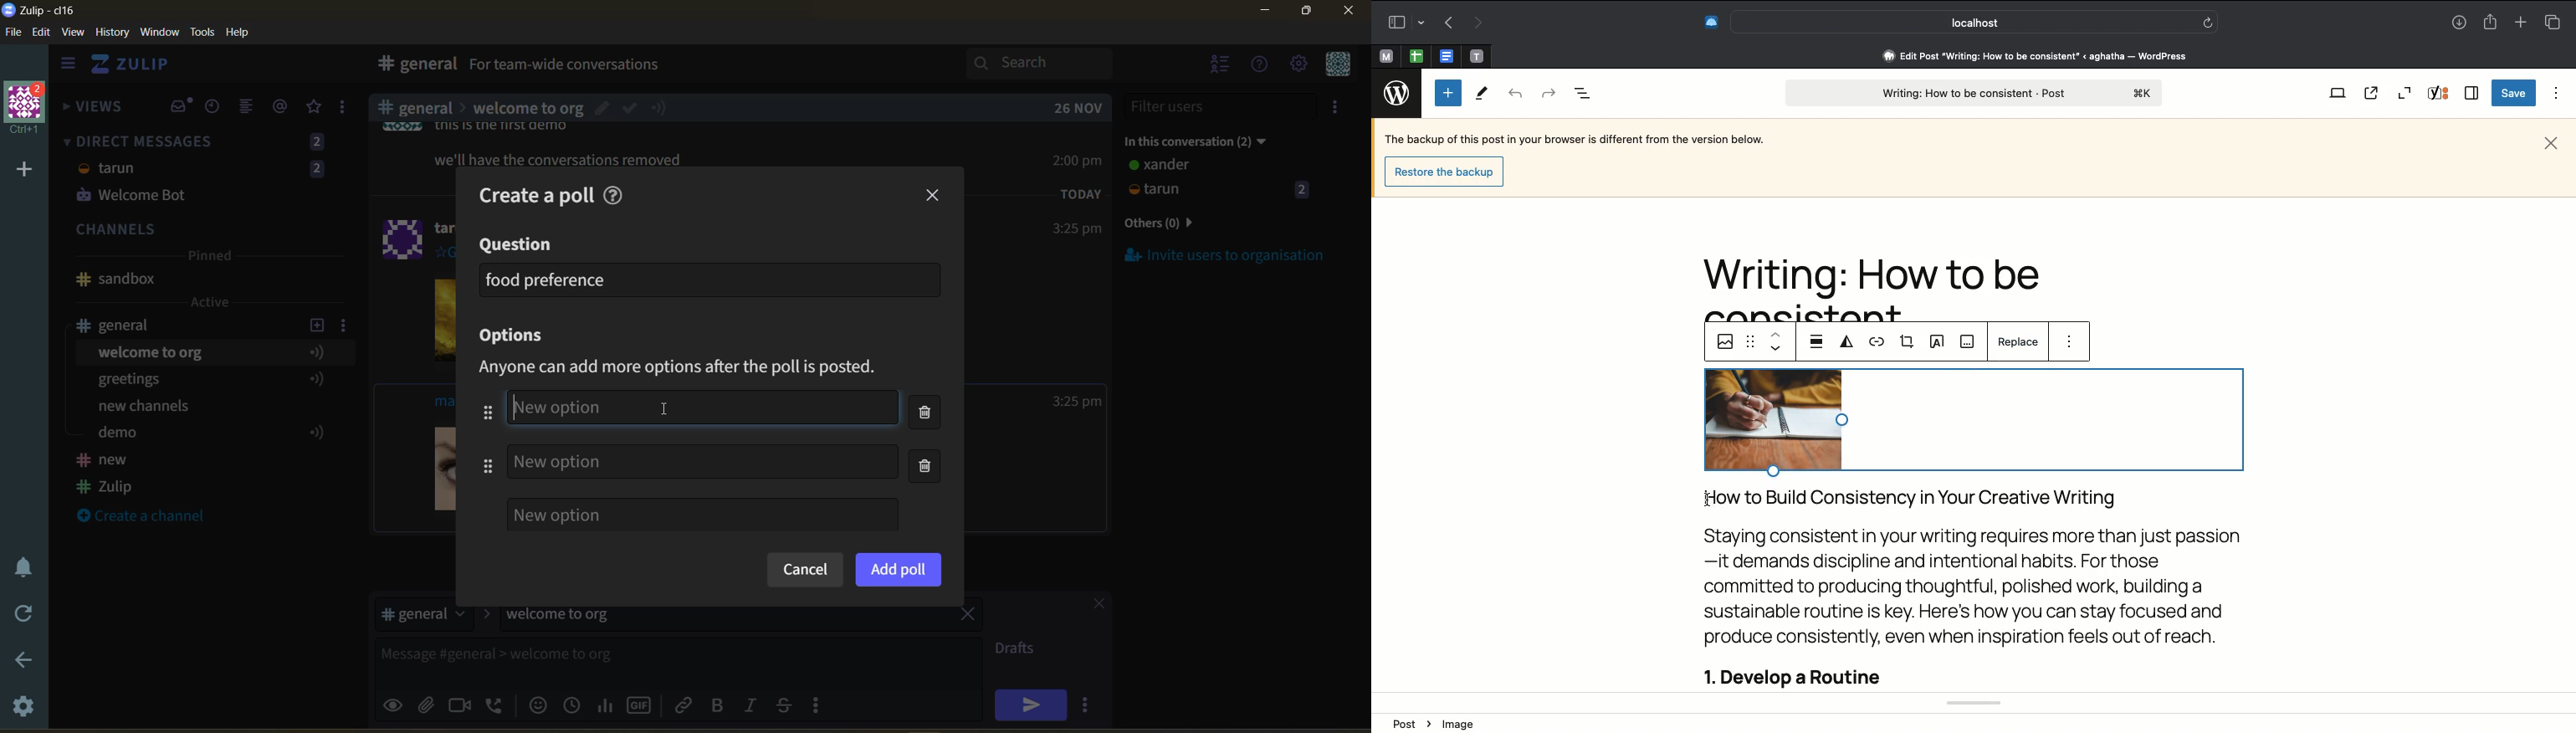  I want to click on new option, so click(702, 514).